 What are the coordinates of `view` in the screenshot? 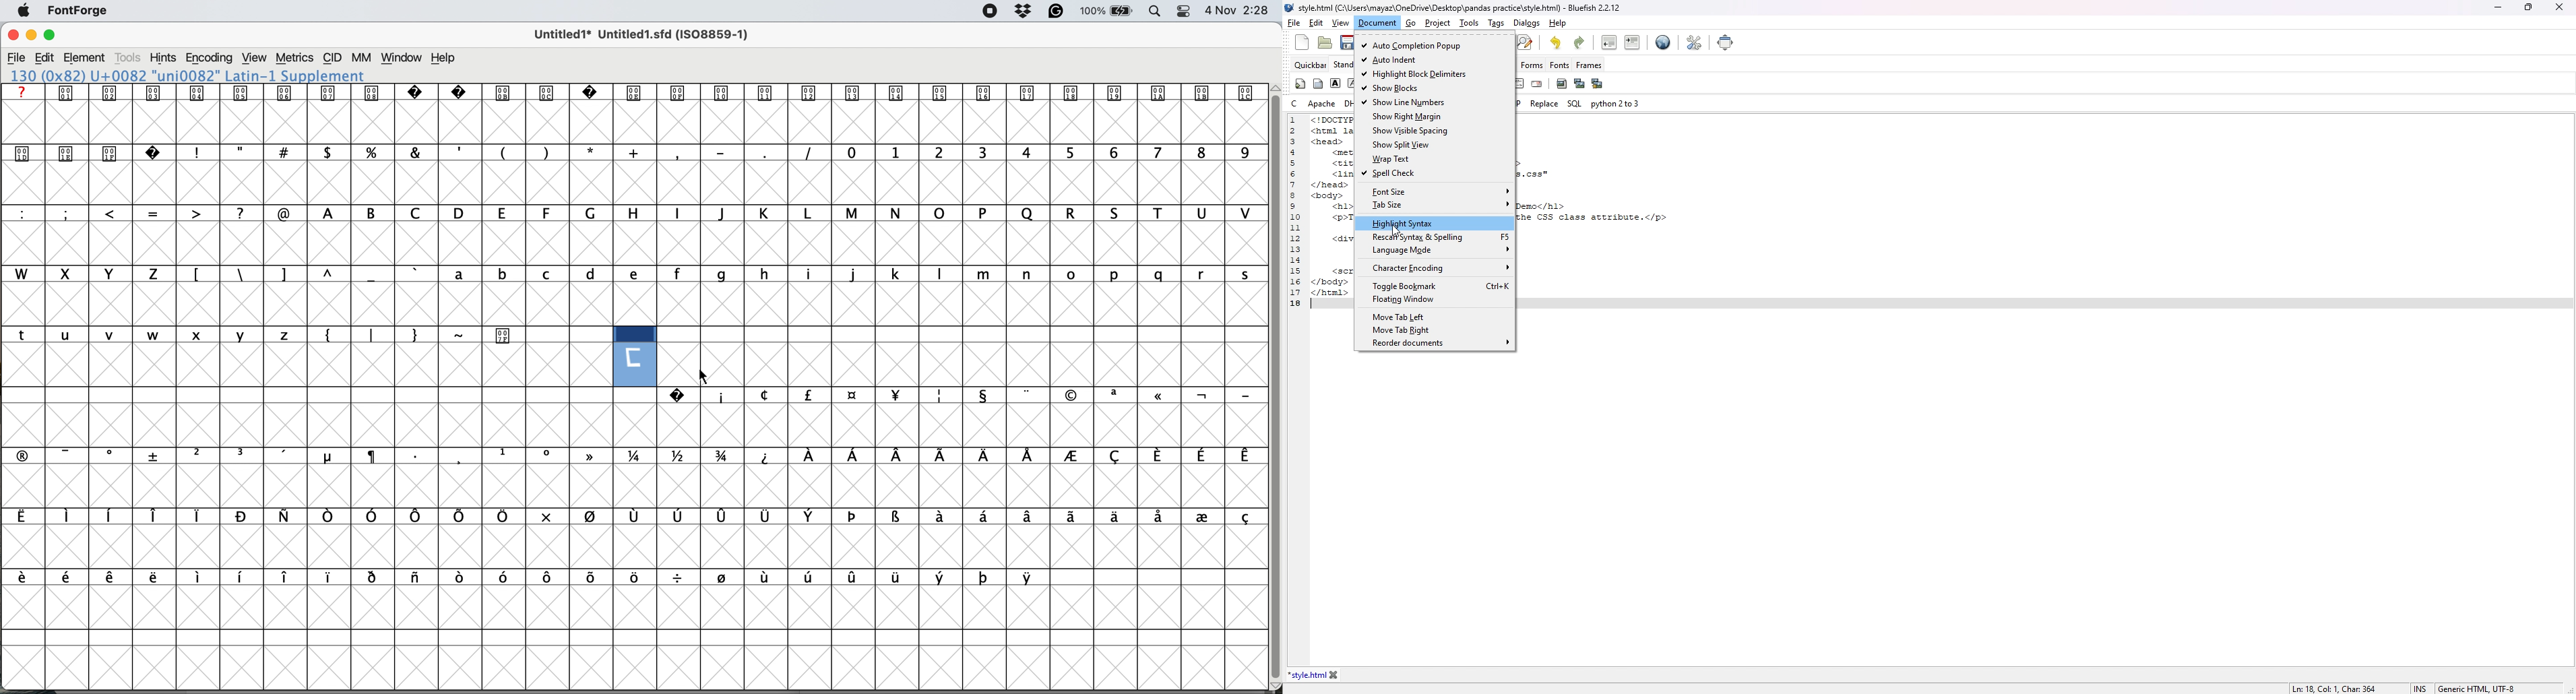 It's located at (256, 58).